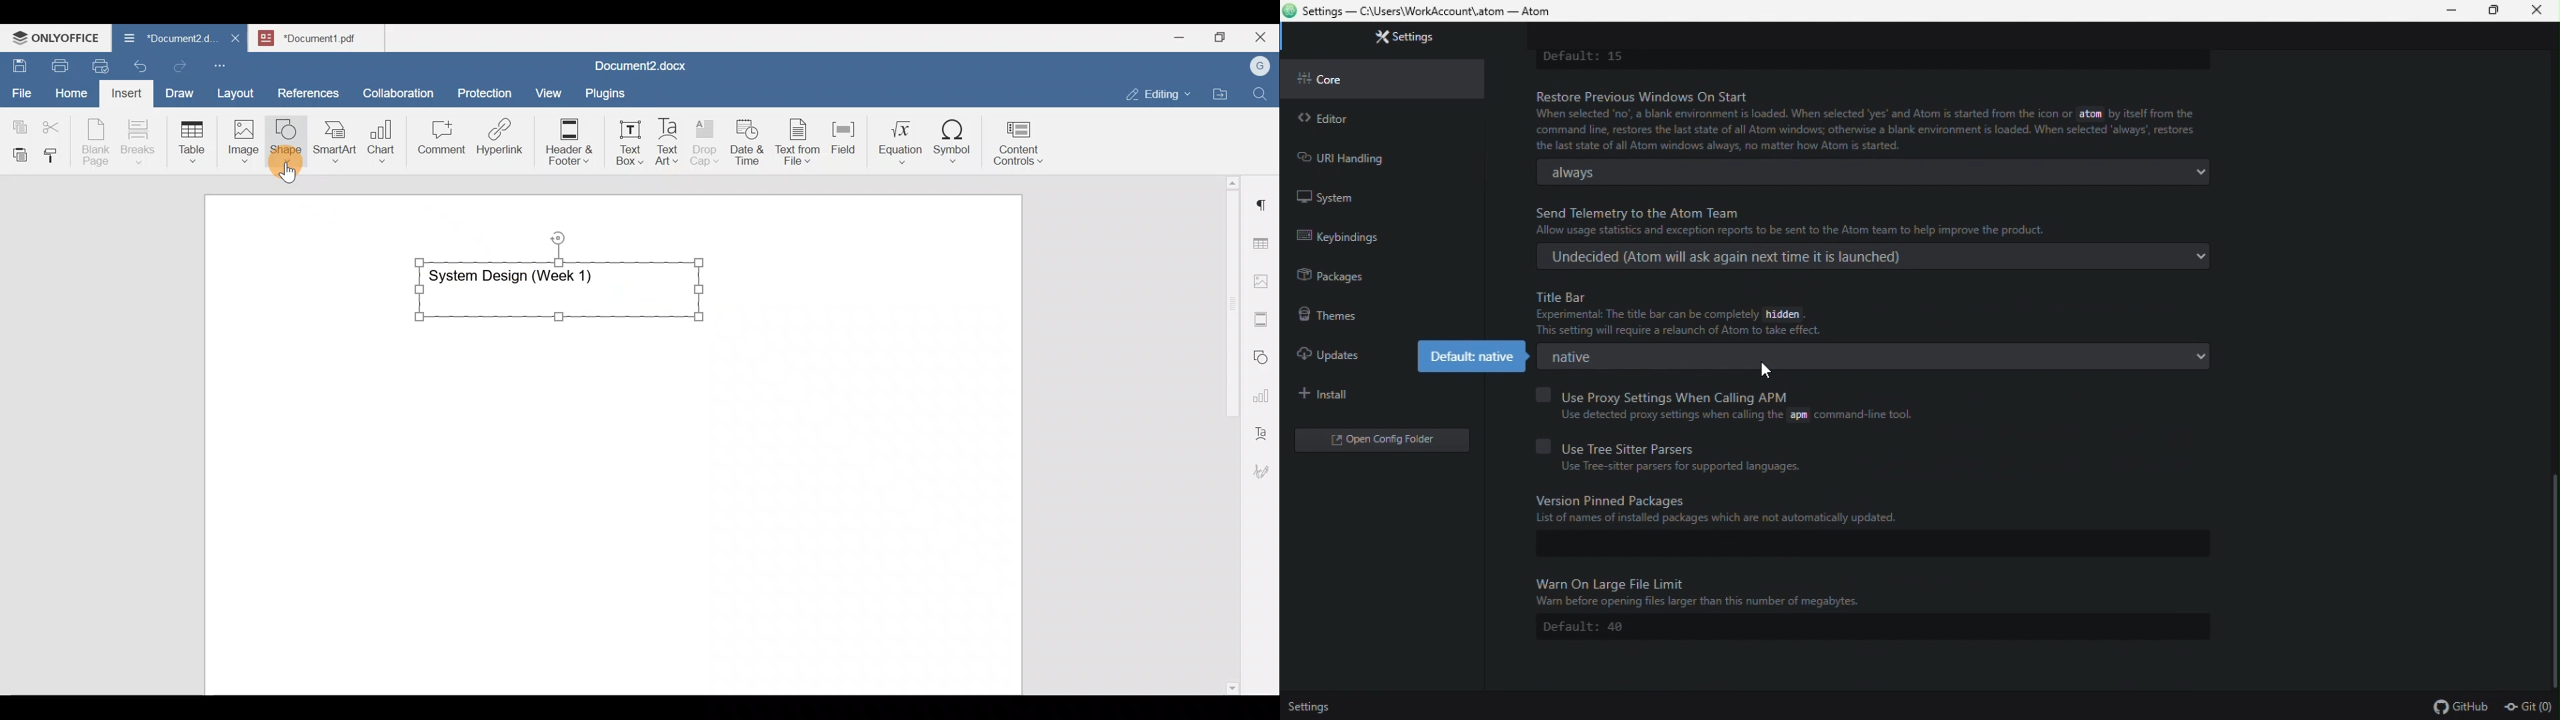  Describe the element at coordinates (504, 141) in the screenshot. I see `Hyperlink` at that location.